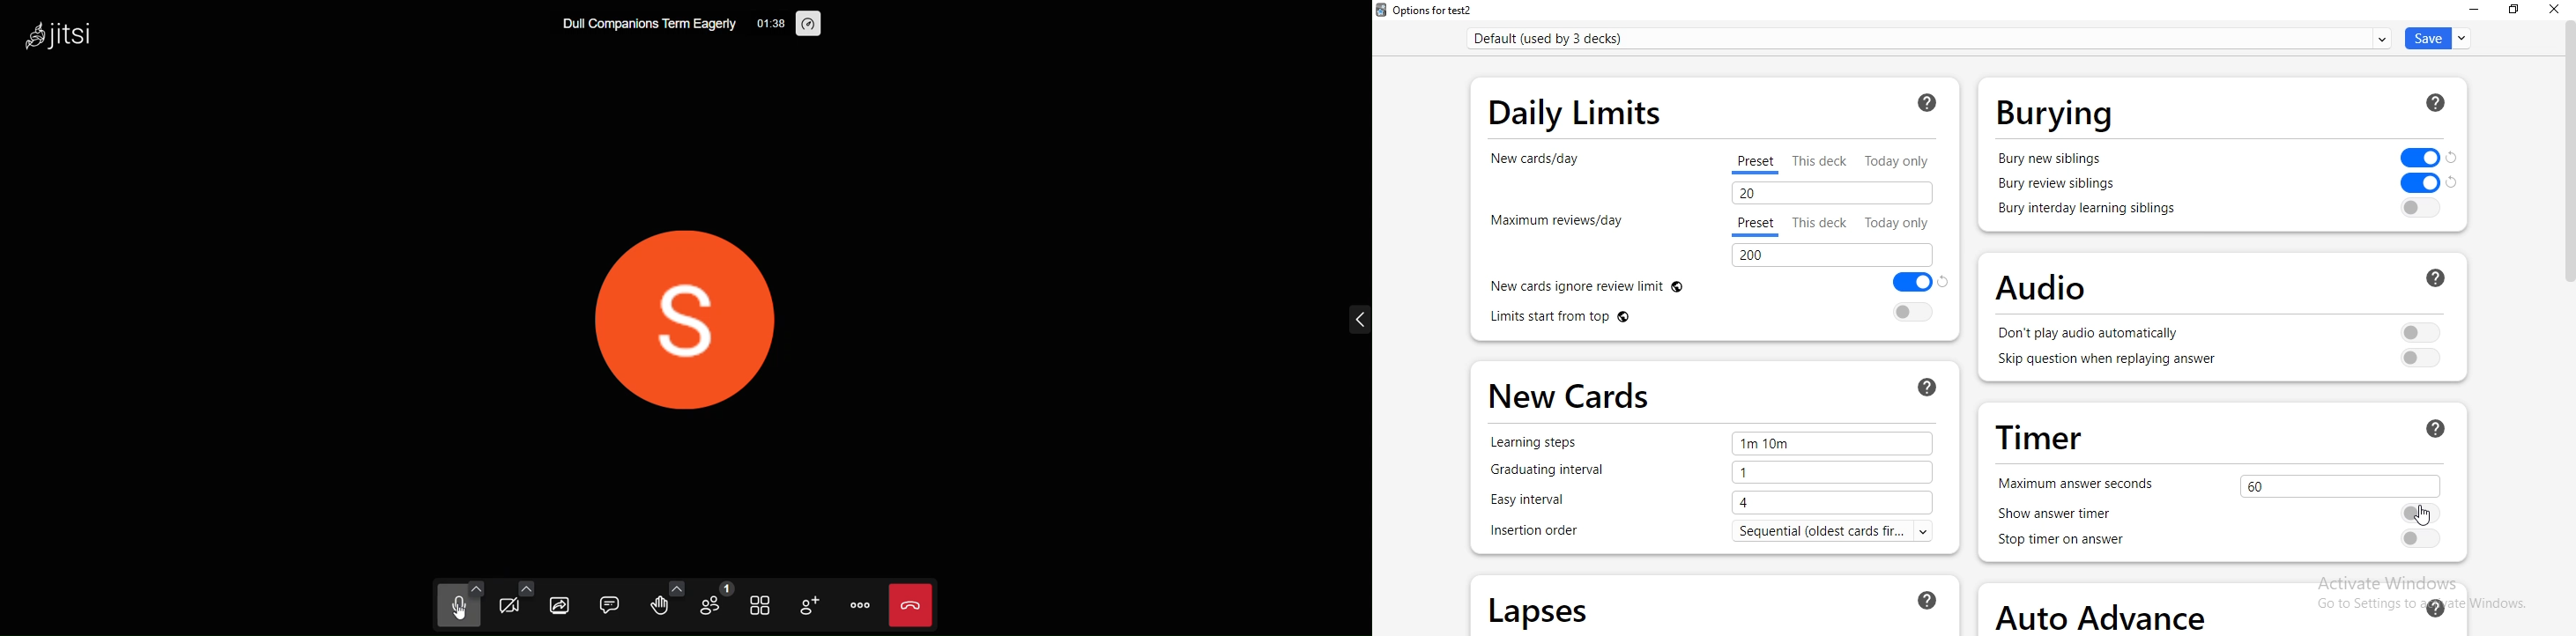 The height and width of the screenshot is (644, 2576). Describe the element at coordinates (1547, 217) in the screenshot. I see `maximum reviews/day` at that location.